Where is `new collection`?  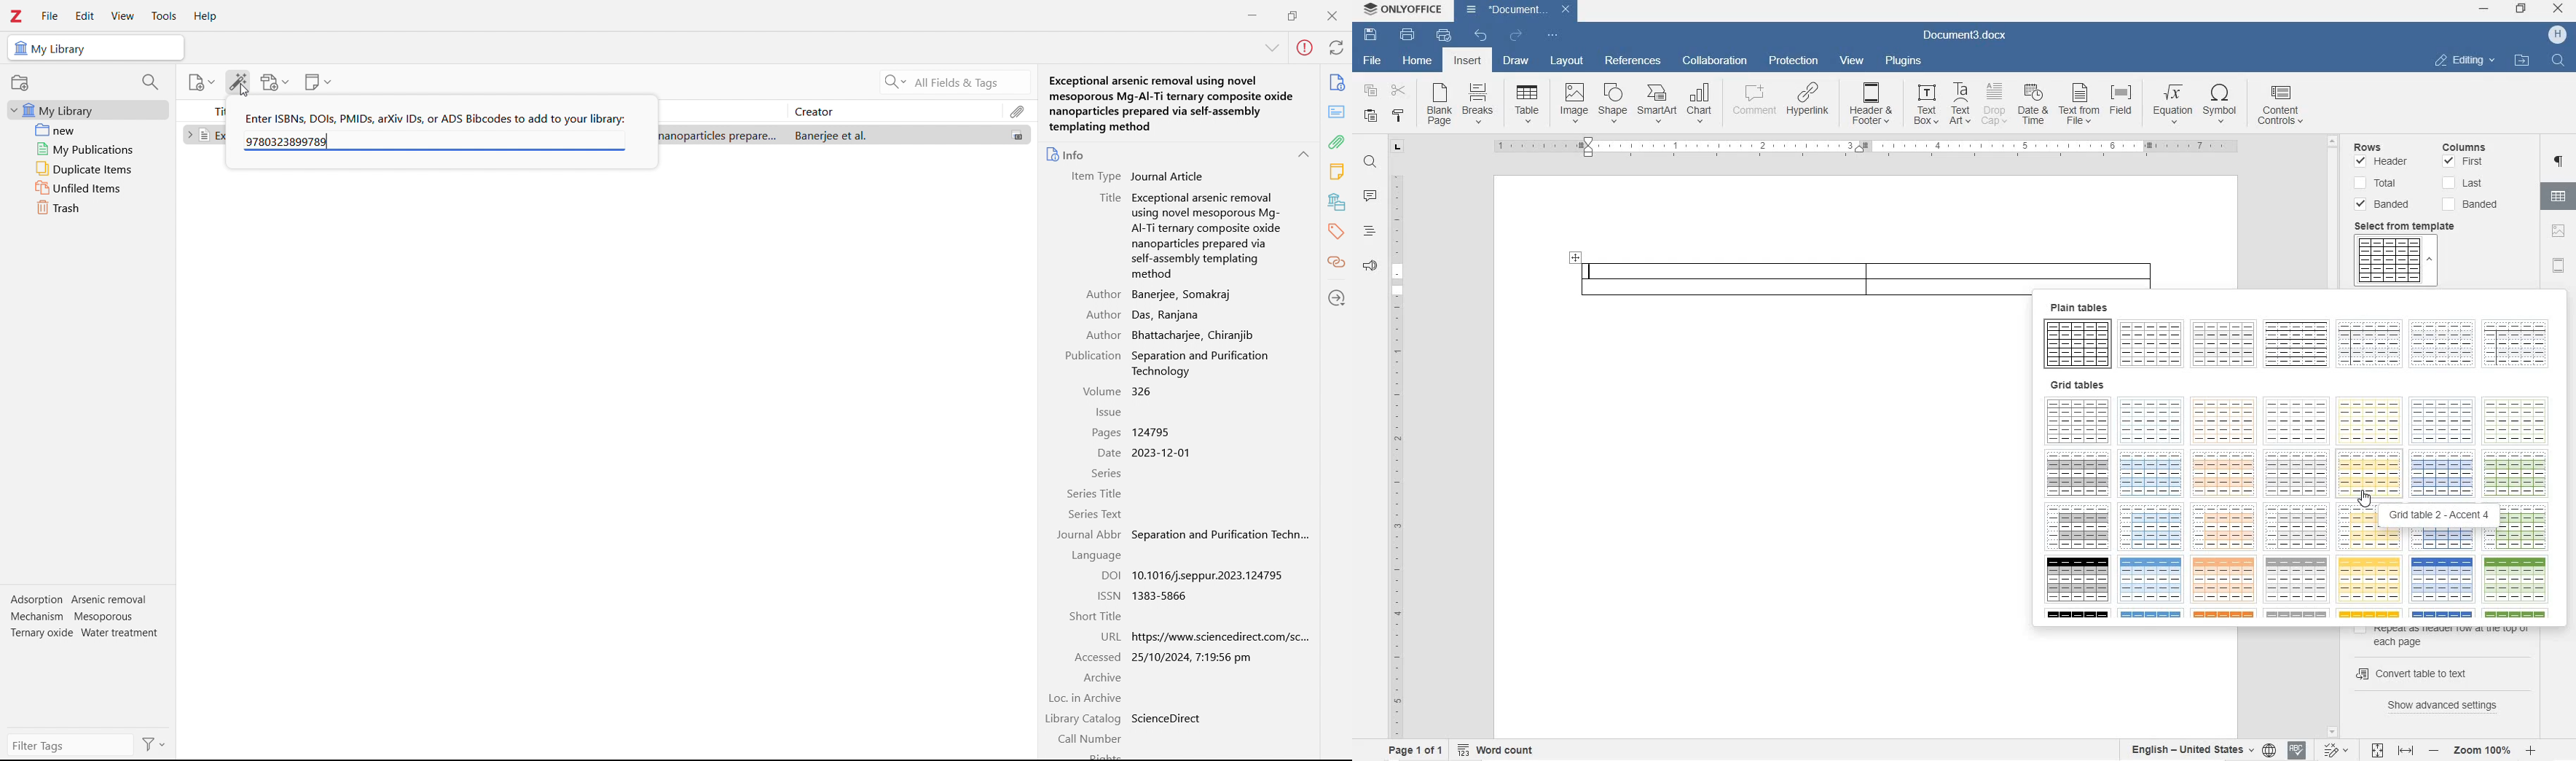
new collection is located at coordinates (20, 82).